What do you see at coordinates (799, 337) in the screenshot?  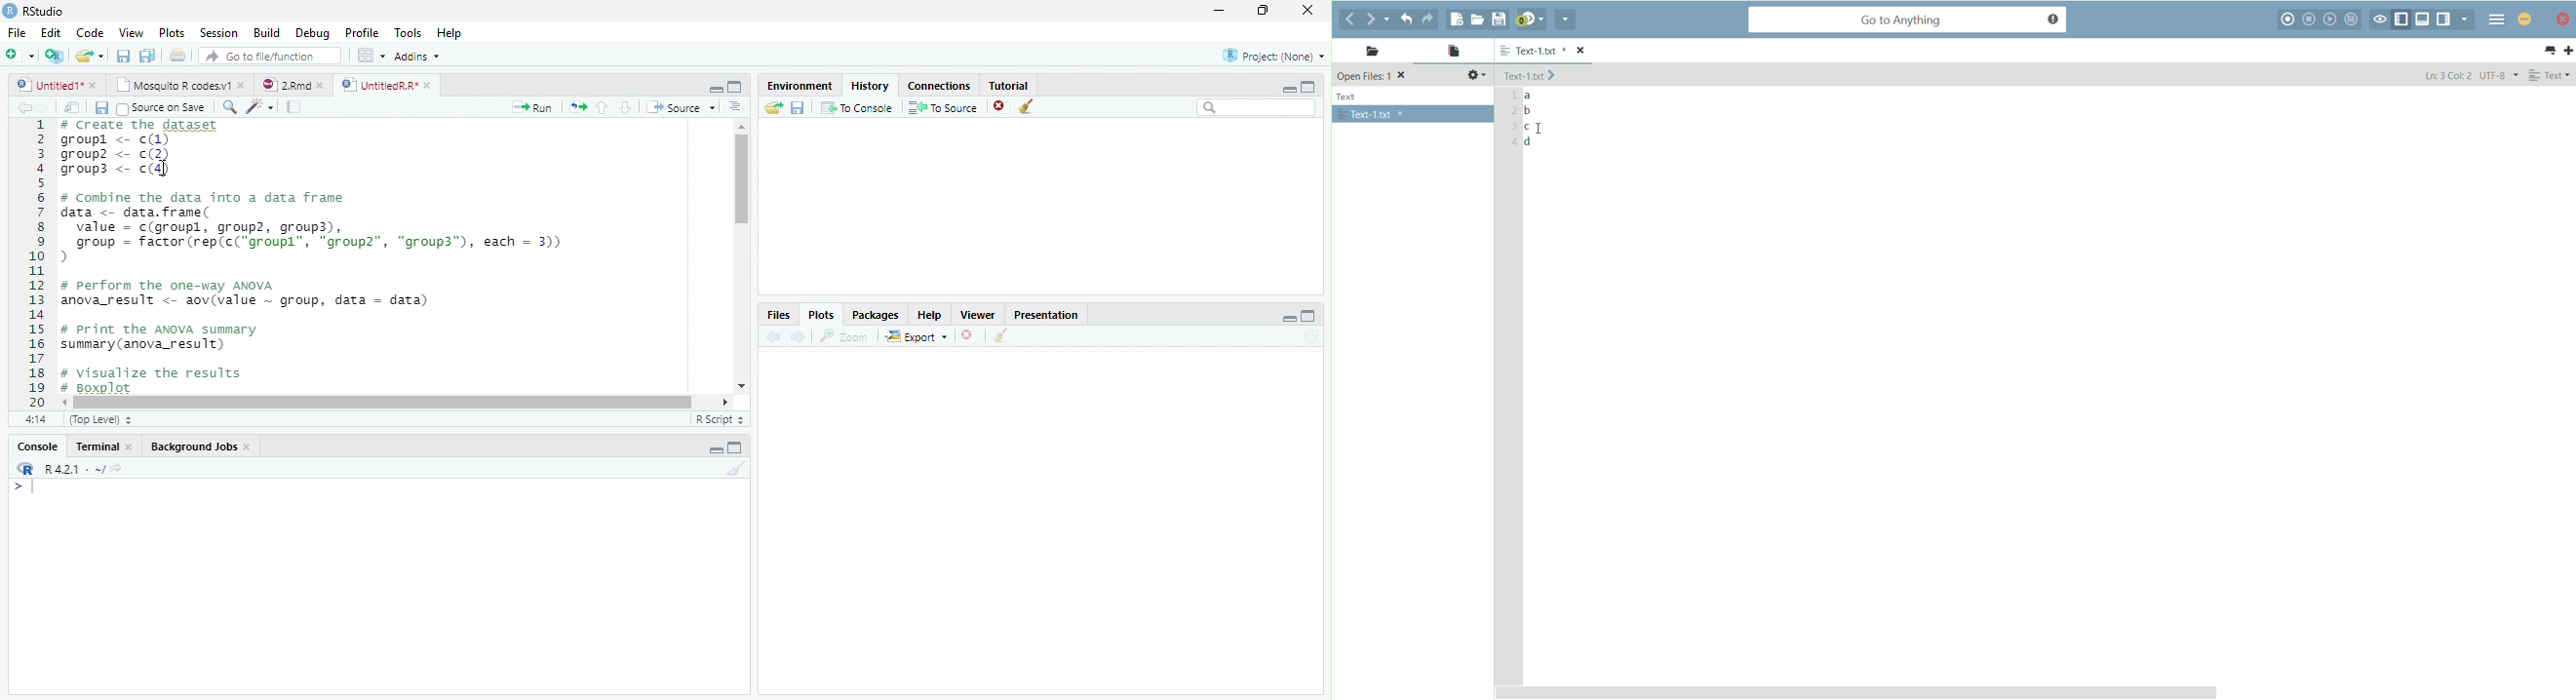 I see `Next` at bounding box center [799, 337].